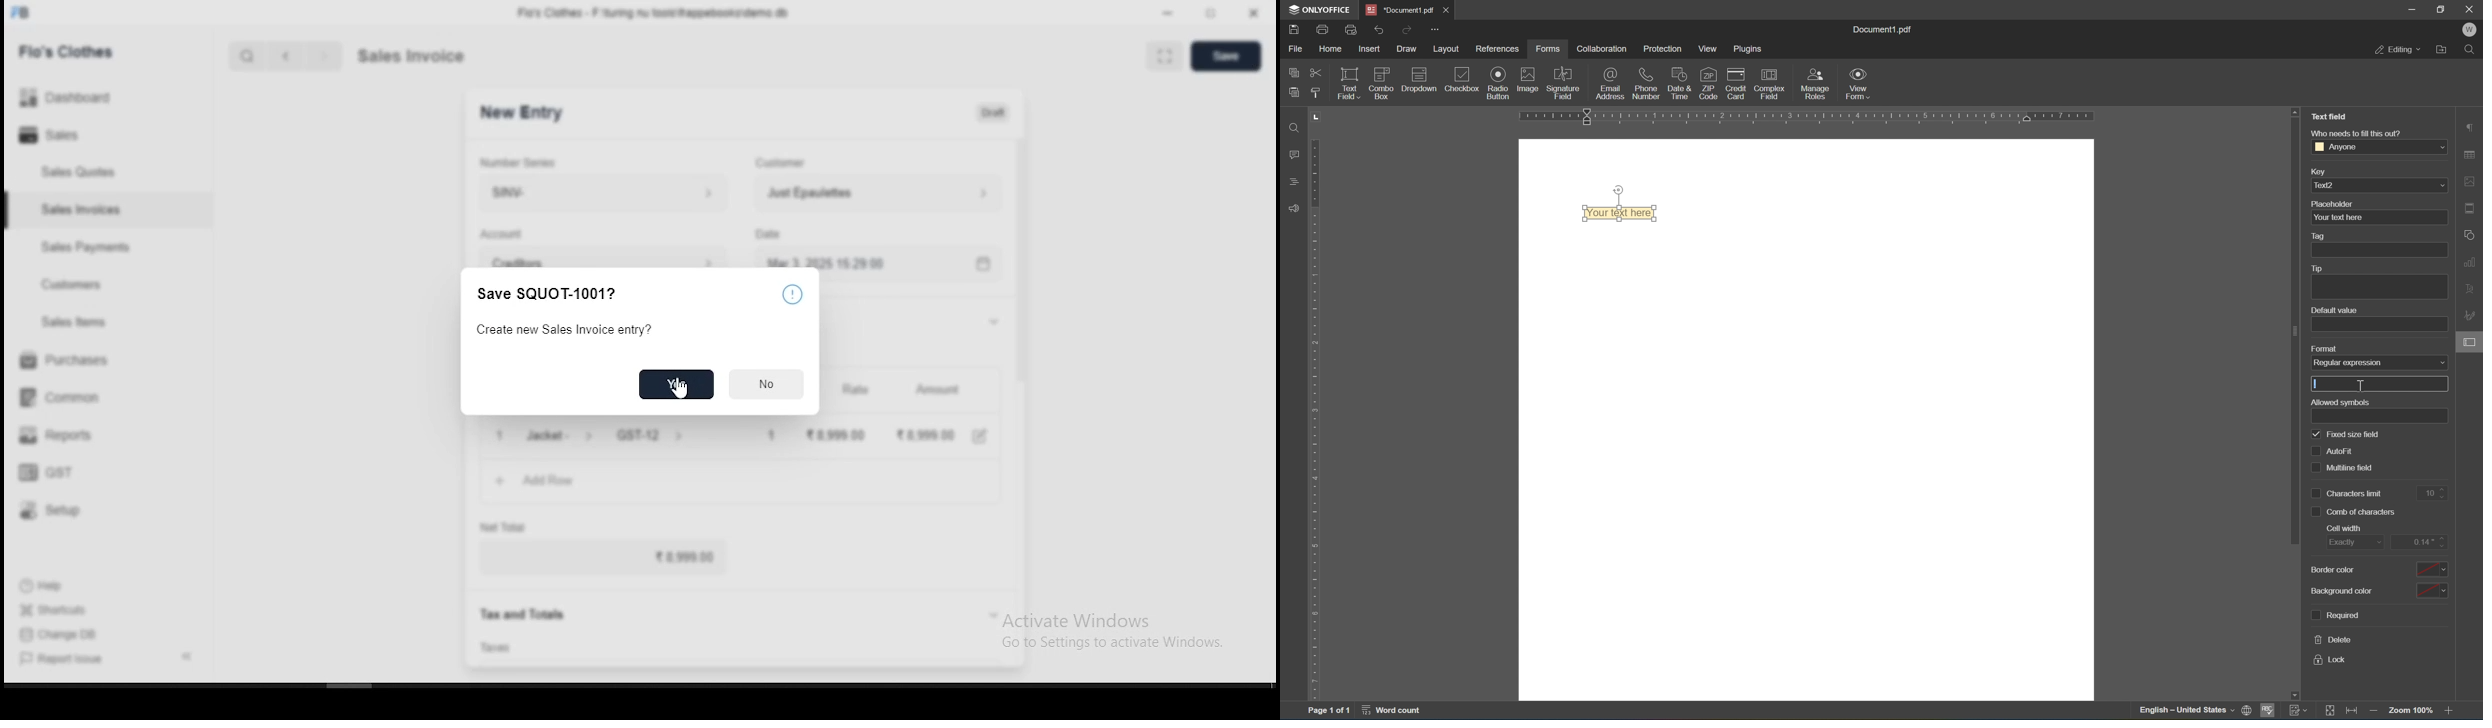 This screenshot has width=2492, height=728. Describe the element at coordinates (283, 55) in the screenshot. I see `back` at that location.